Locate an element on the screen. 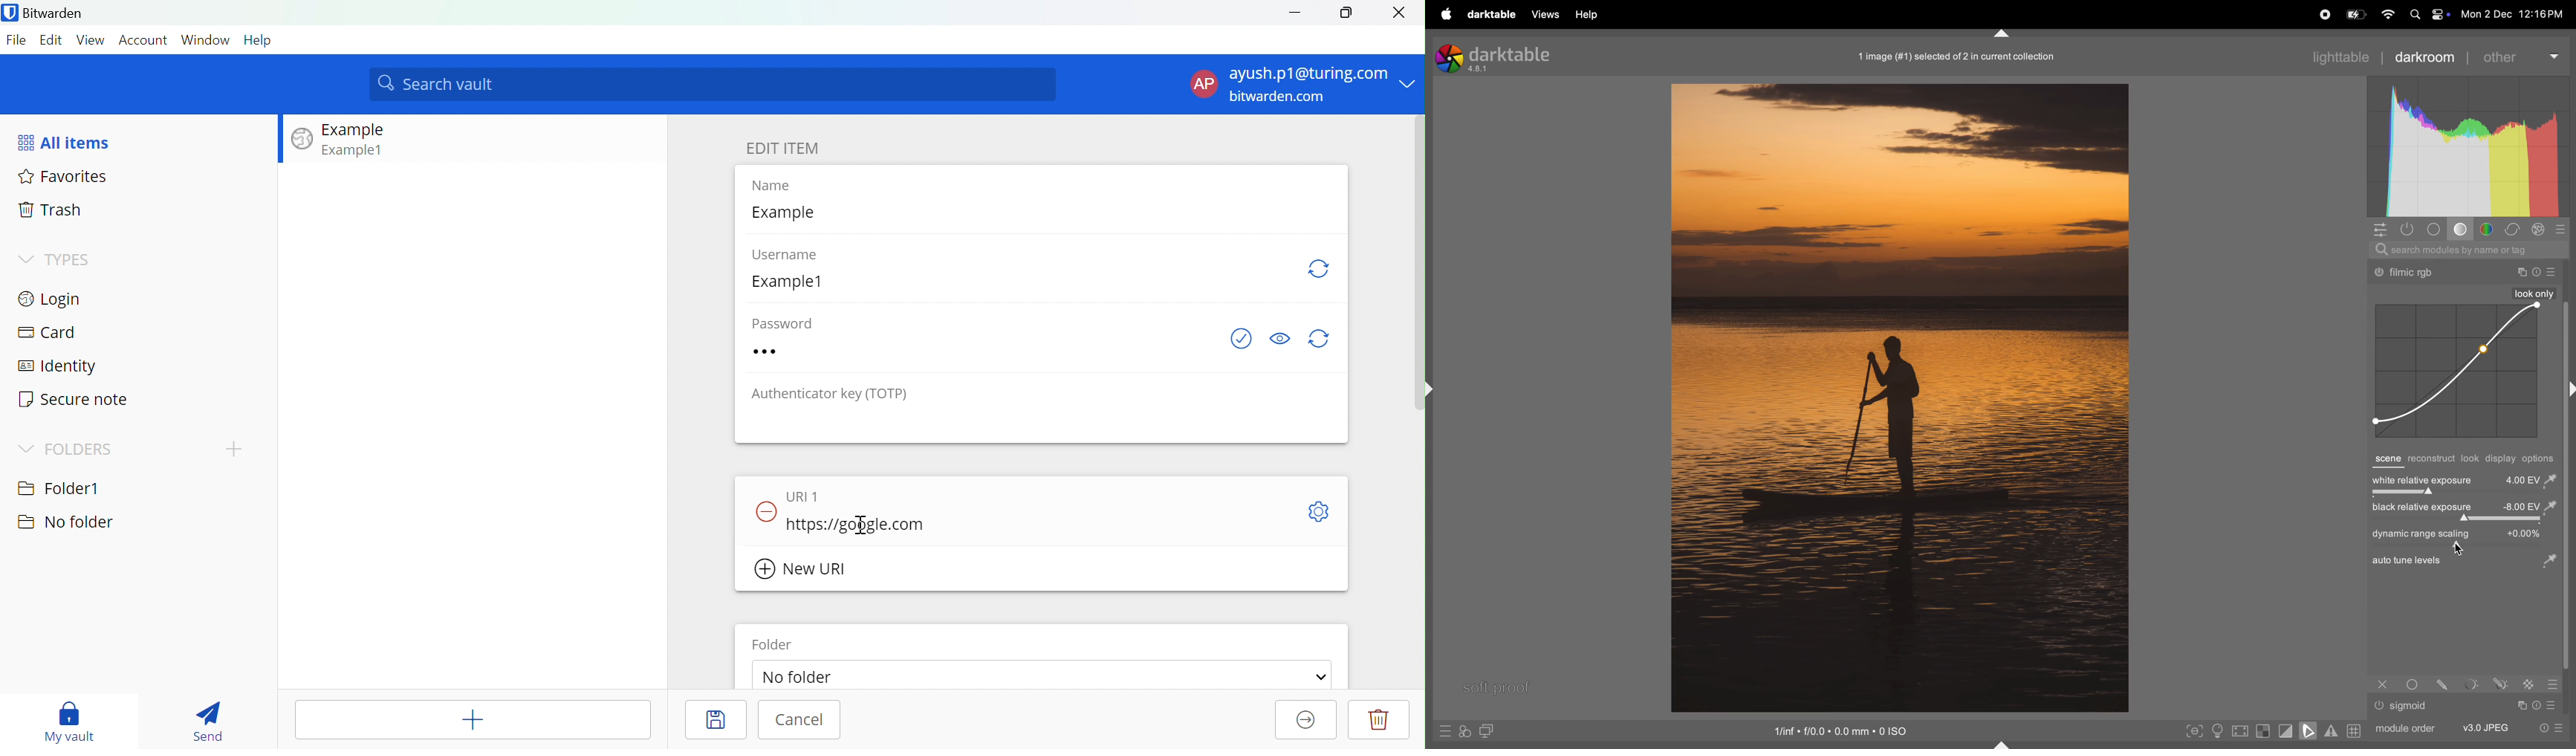 This screenshot has height=756, width=2576. module order  is located at coordinates (2404, 727).